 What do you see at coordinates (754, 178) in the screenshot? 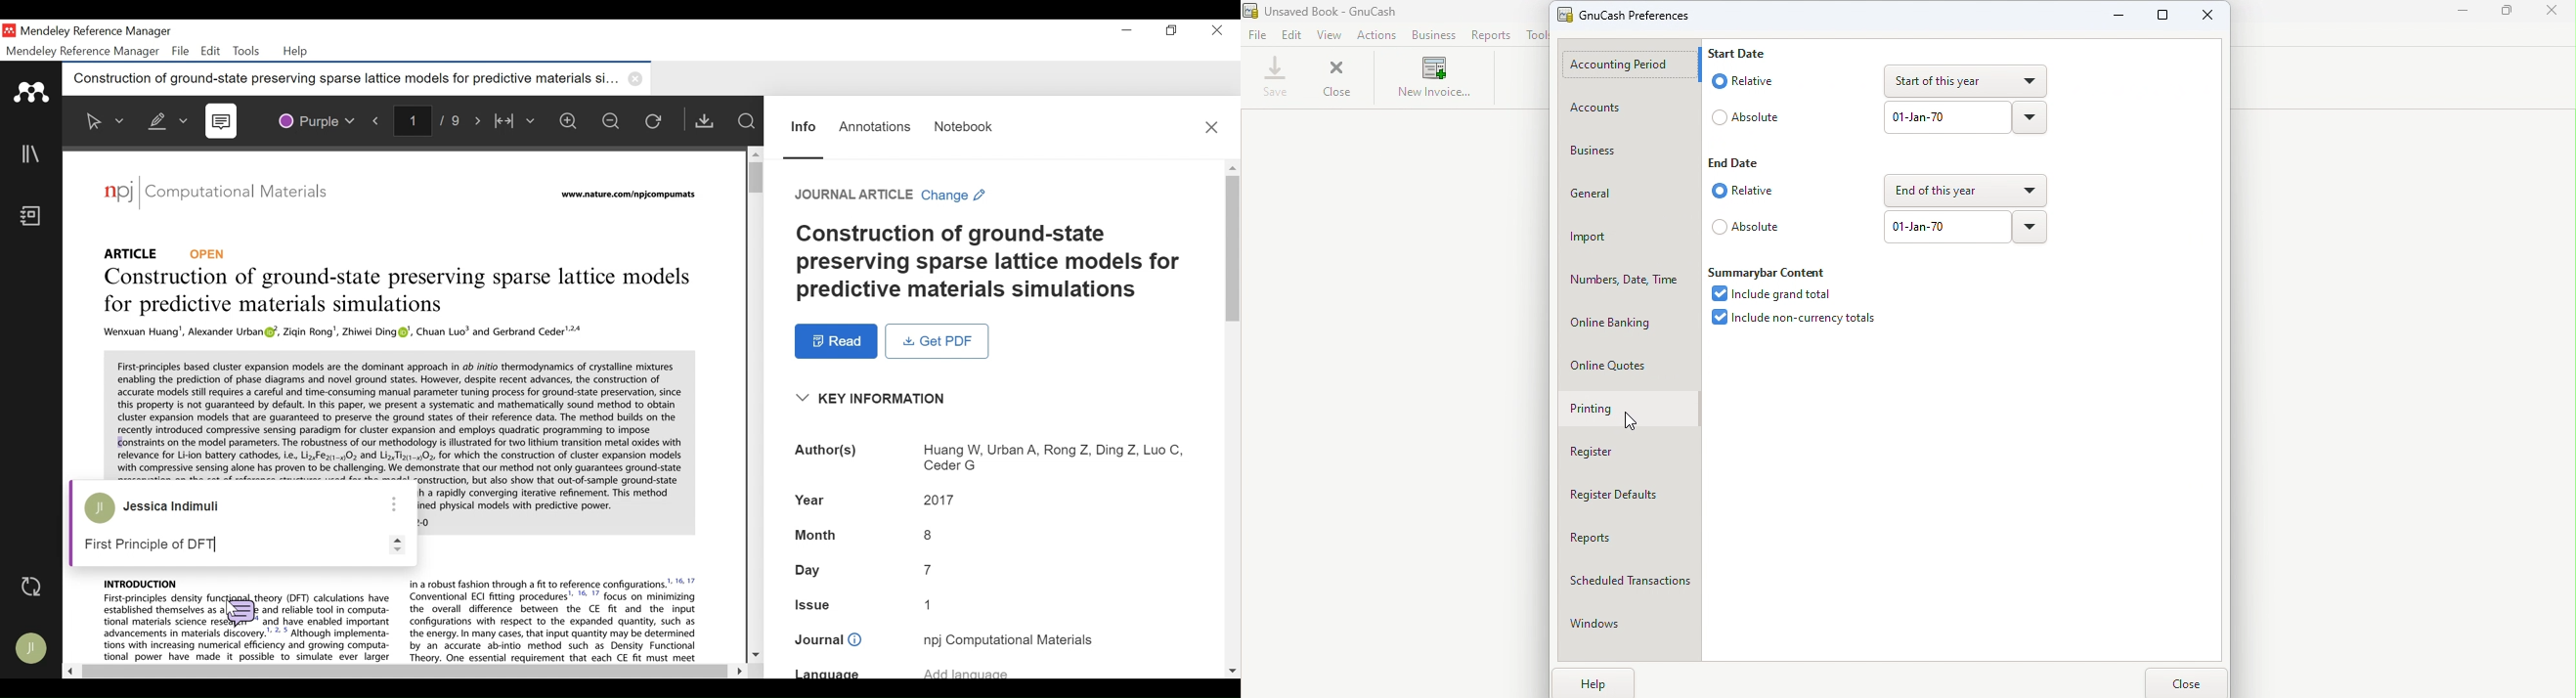
I see `Vertical Scroll bar` at bounding box center [754, 178].